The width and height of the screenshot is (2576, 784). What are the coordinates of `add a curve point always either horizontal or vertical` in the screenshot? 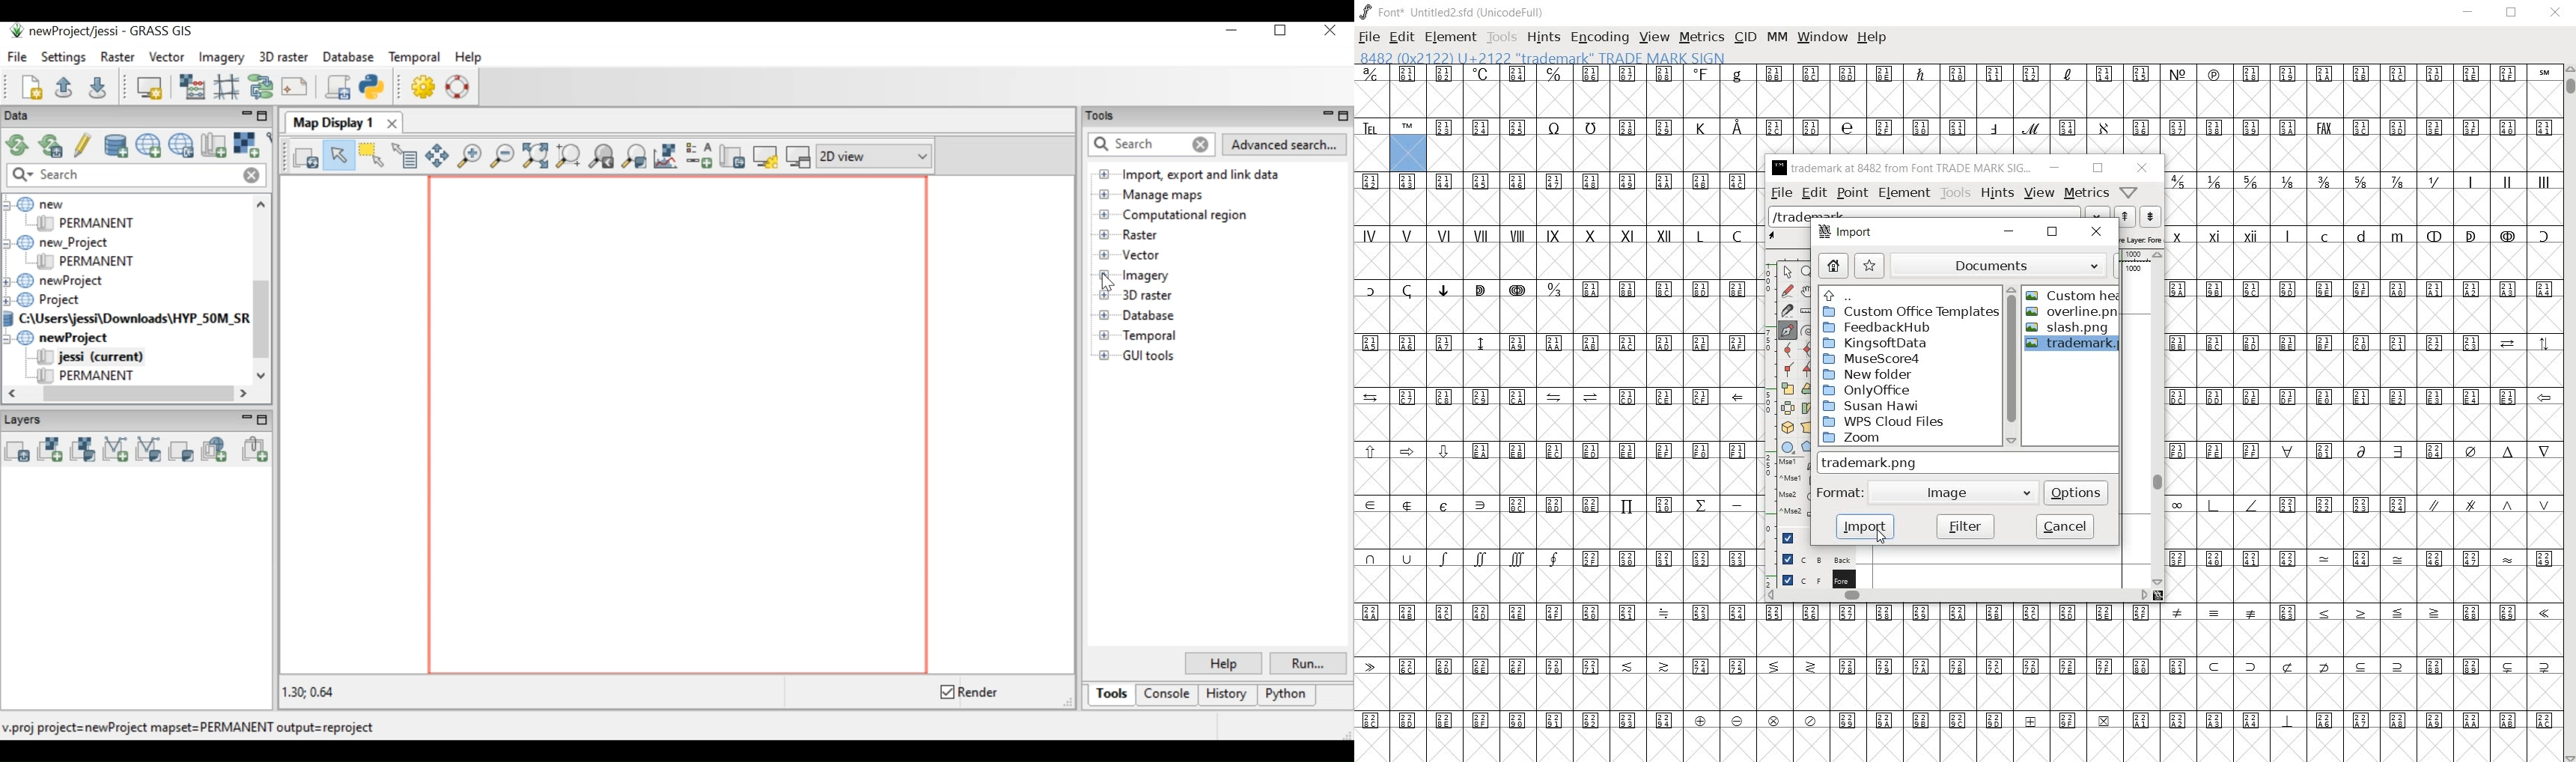 It's located at (1809, 349).